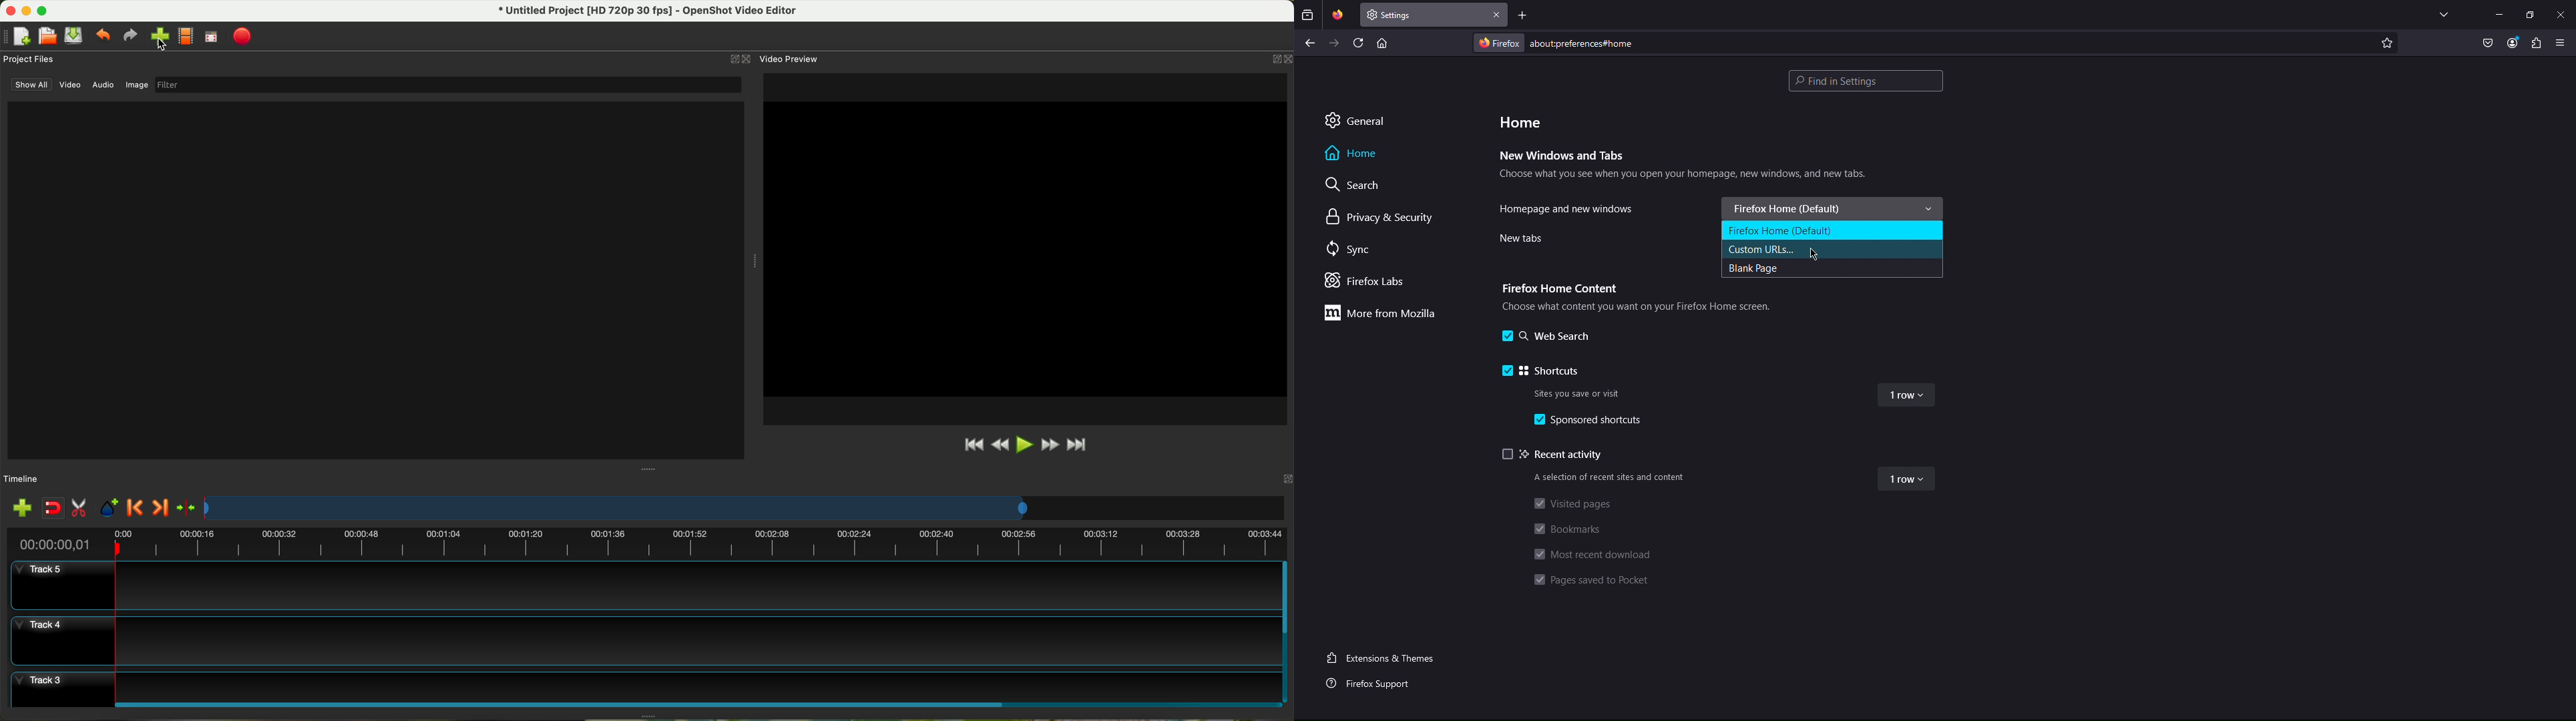 The height and width of the screenshot is (728, 2576). Describe the element at coordinates (1520, 121) in the screenshot. I see `Home` at that location.